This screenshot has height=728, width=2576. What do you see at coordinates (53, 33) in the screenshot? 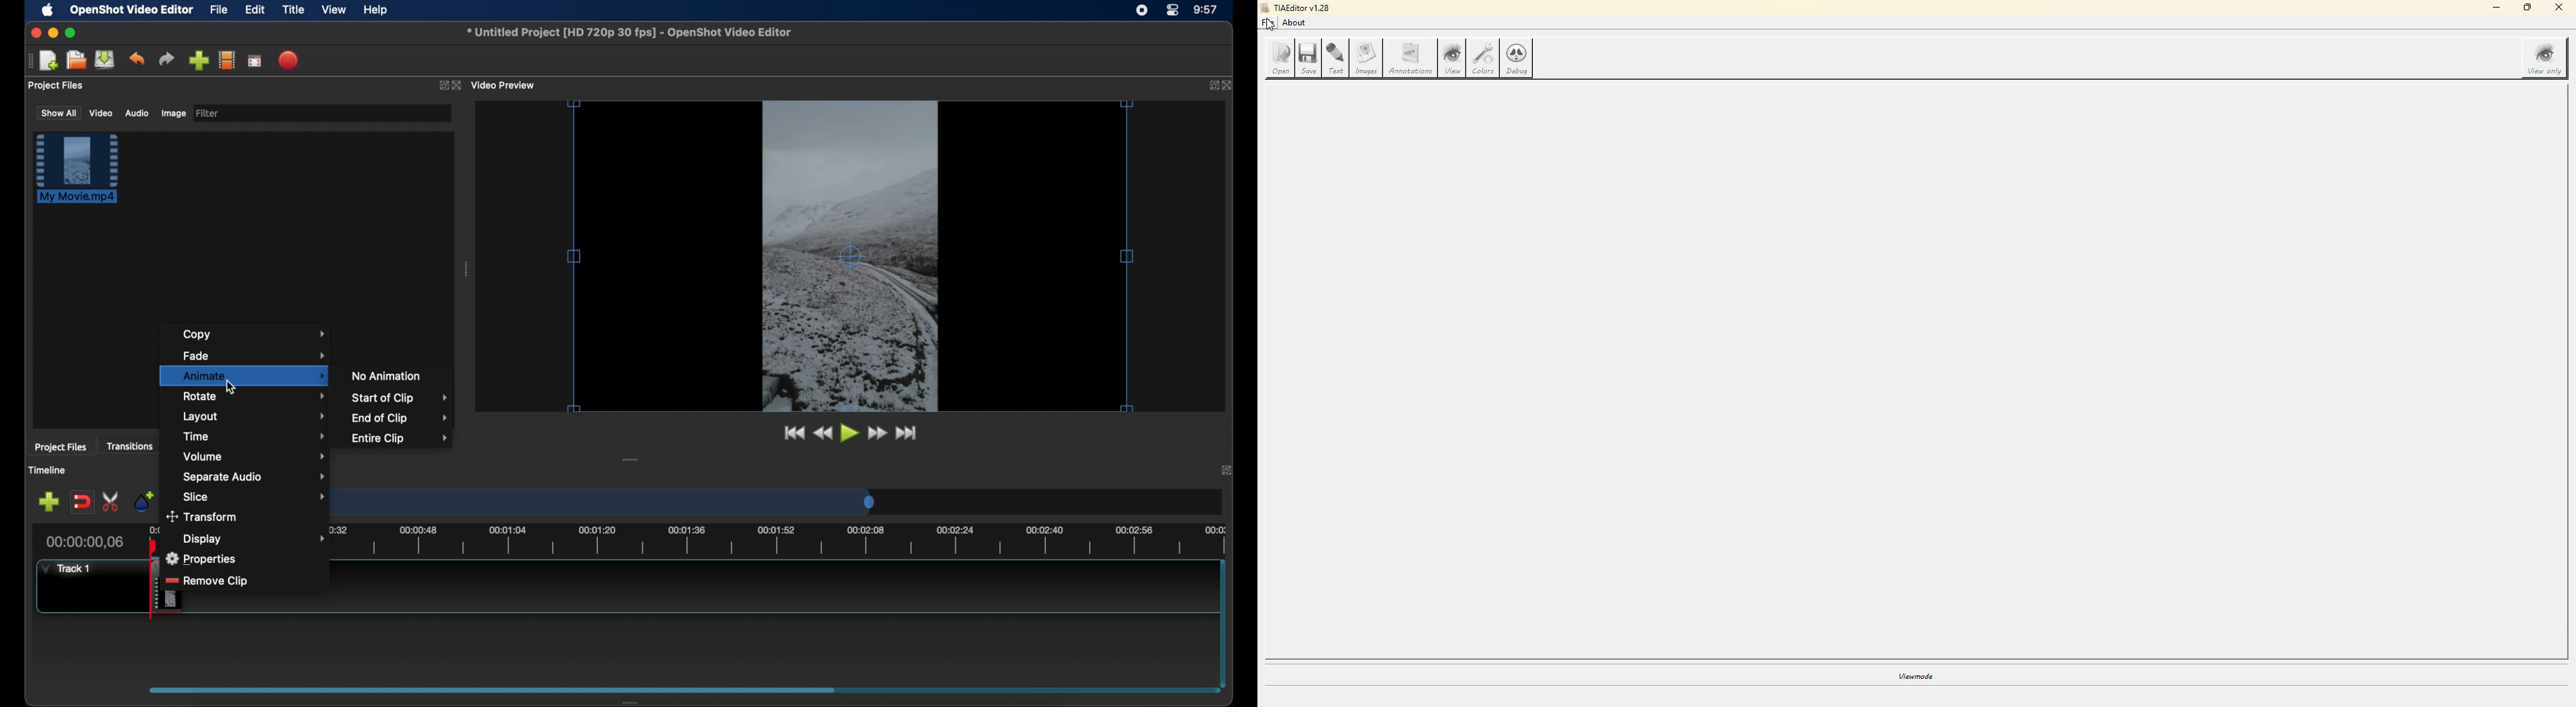
I see `minimize` at bounding box center [53, 33].